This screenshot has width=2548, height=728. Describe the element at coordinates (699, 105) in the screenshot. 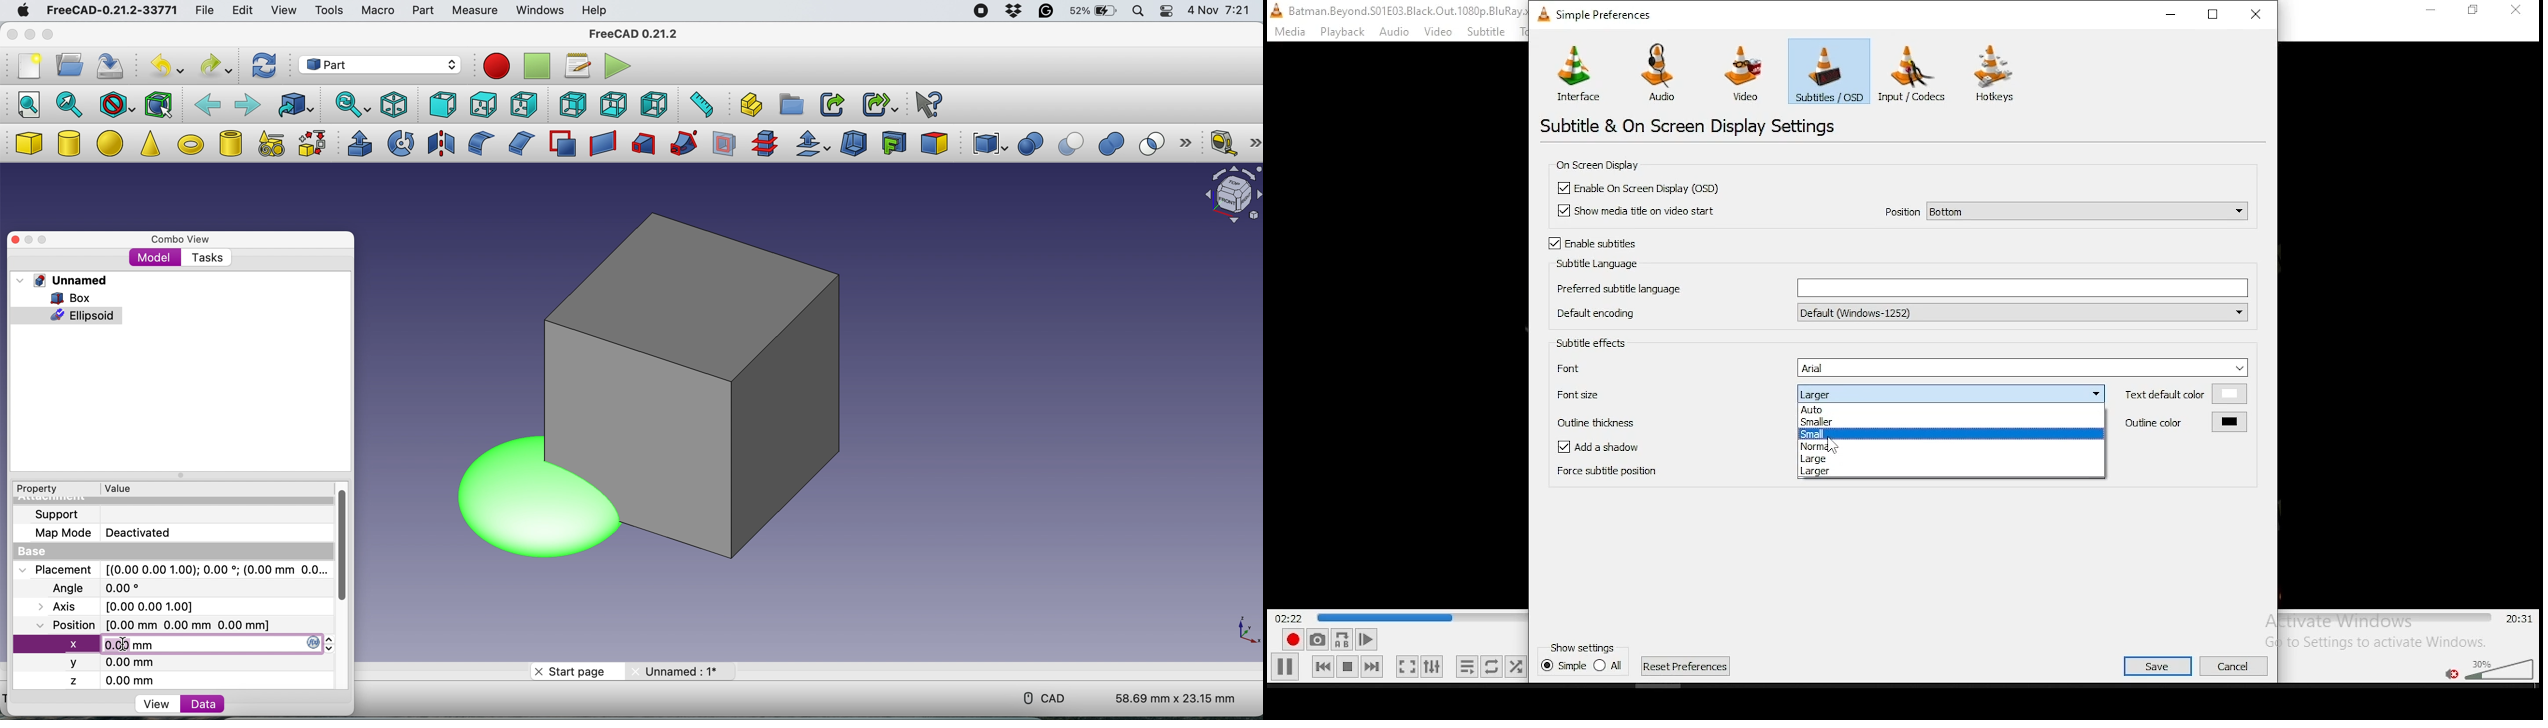

I see `measure distance` at that location.